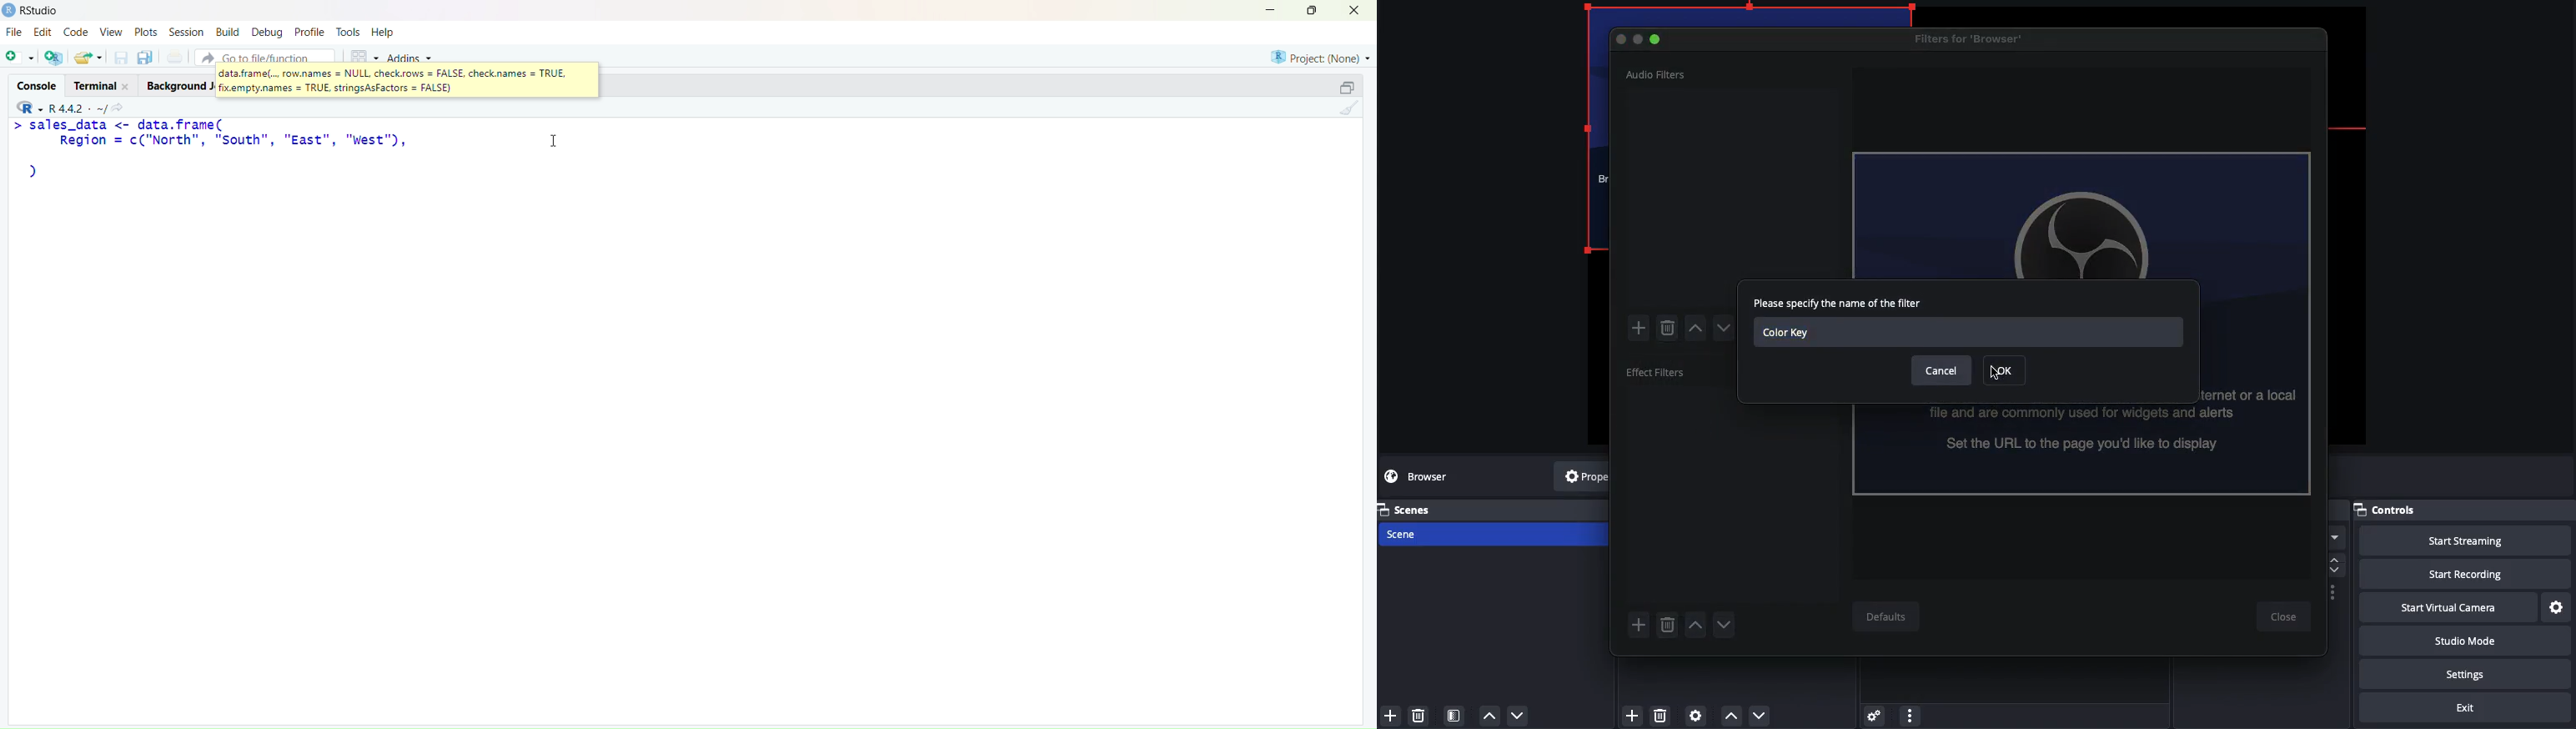 The width and height of the screenshot is (2576, 756). I want to click on tools, so click(348, 32).